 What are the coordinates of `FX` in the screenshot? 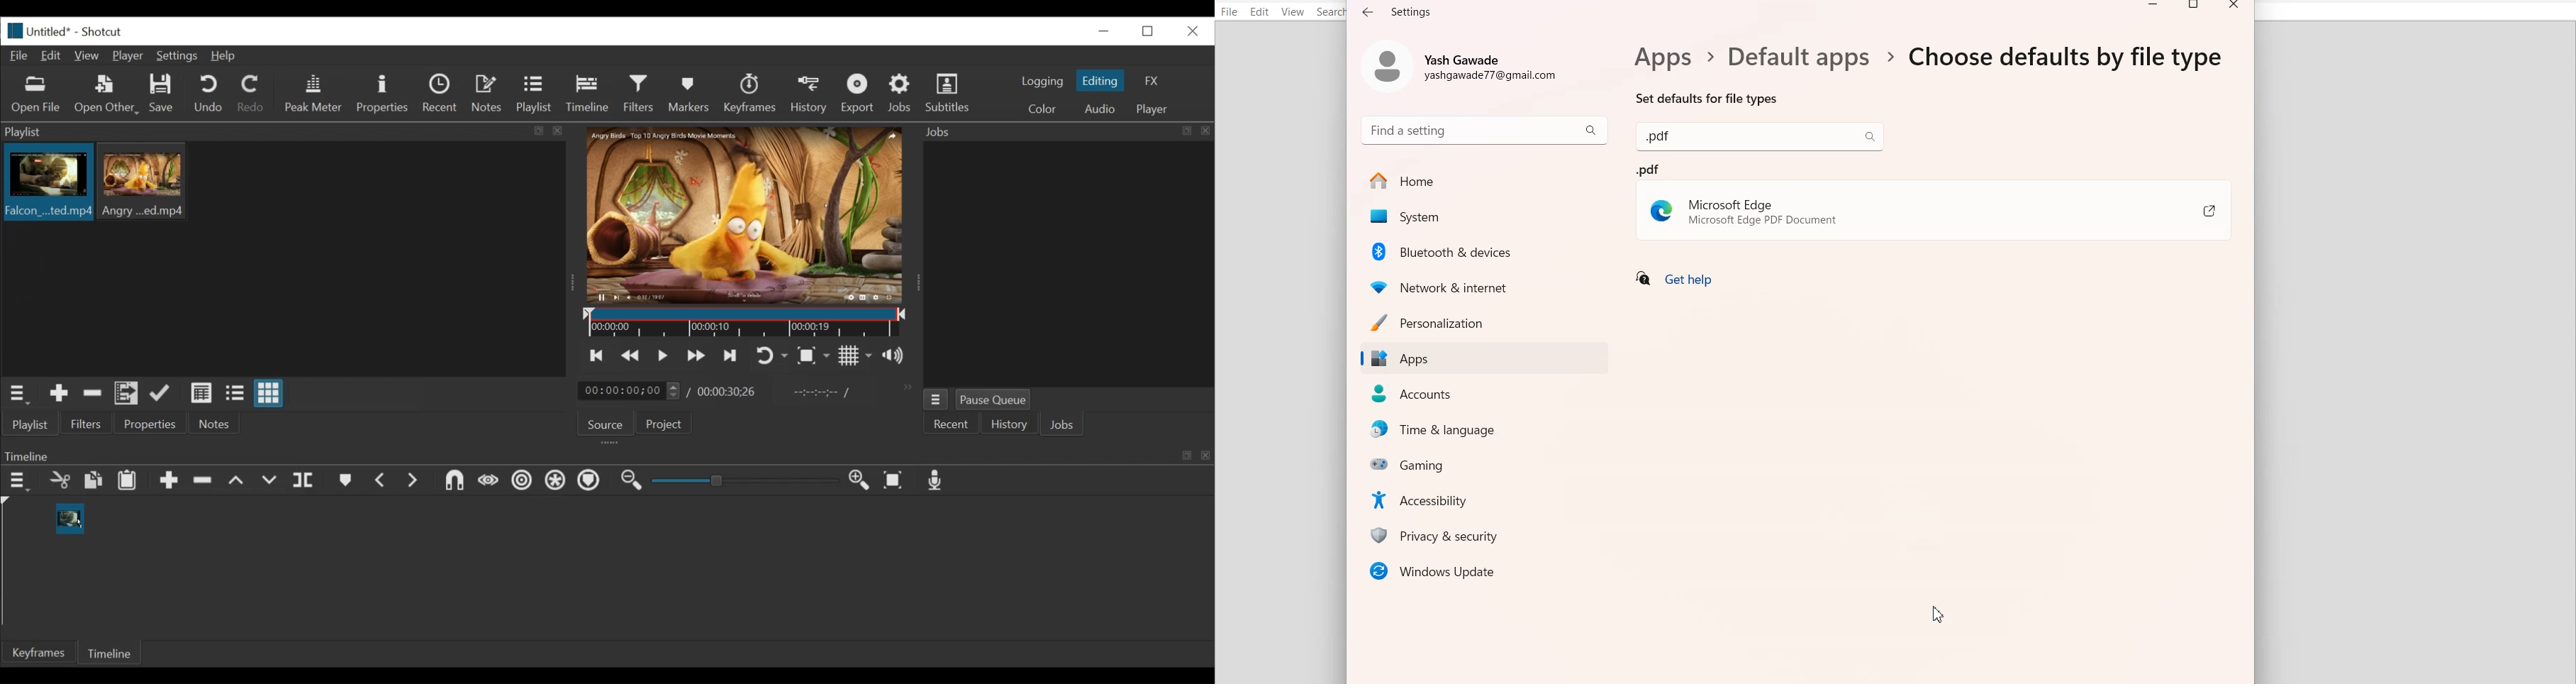 It's located at (1153, 81).